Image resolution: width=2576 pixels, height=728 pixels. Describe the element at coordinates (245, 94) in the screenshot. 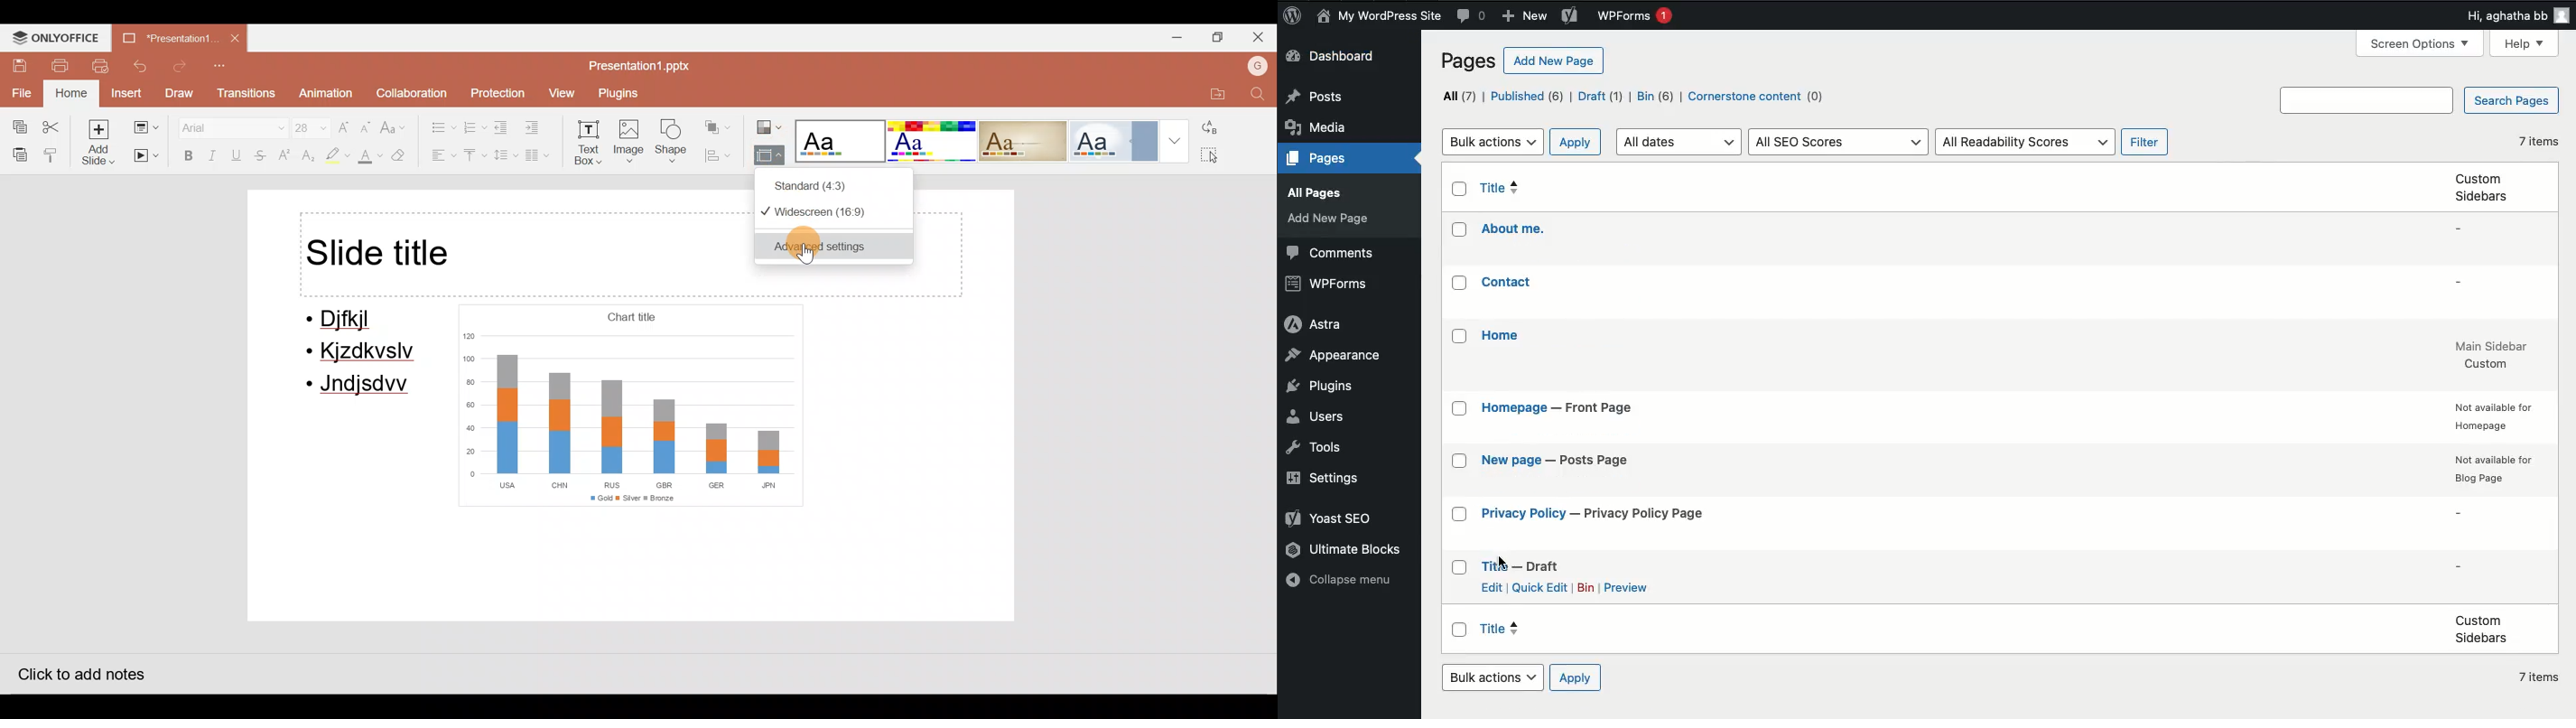

I see `Transitions` at that location.